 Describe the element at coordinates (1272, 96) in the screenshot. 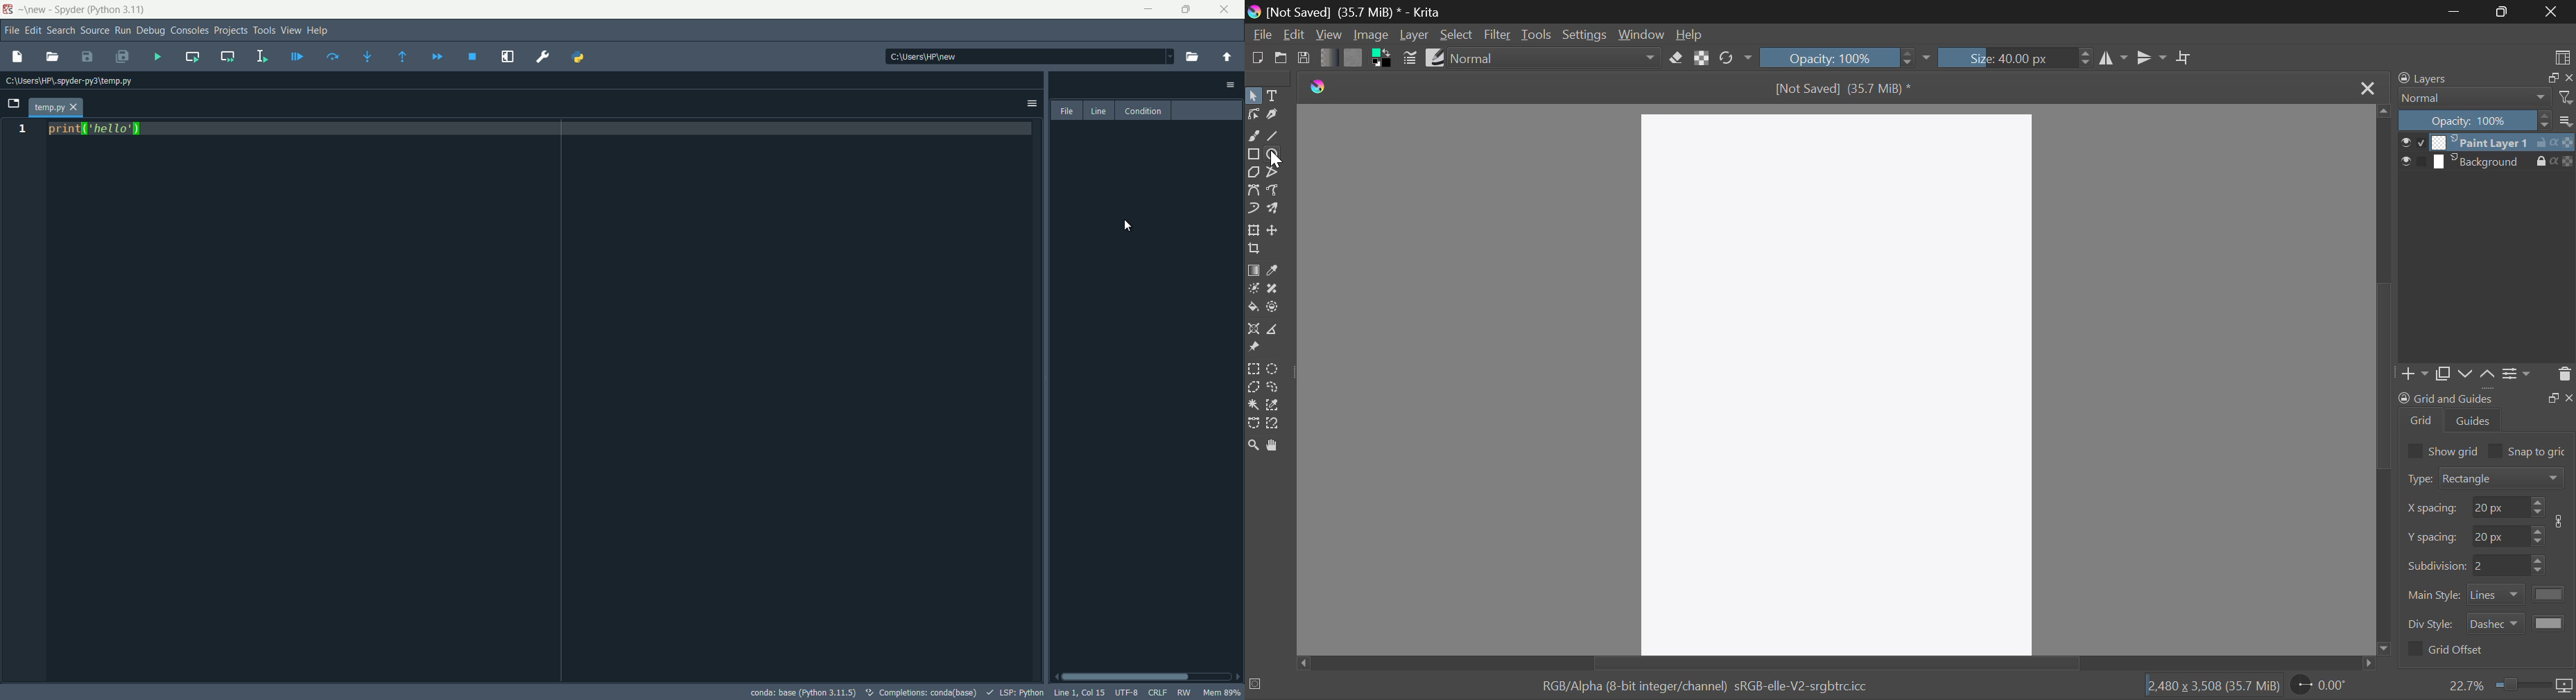

I see `Text` at that location.